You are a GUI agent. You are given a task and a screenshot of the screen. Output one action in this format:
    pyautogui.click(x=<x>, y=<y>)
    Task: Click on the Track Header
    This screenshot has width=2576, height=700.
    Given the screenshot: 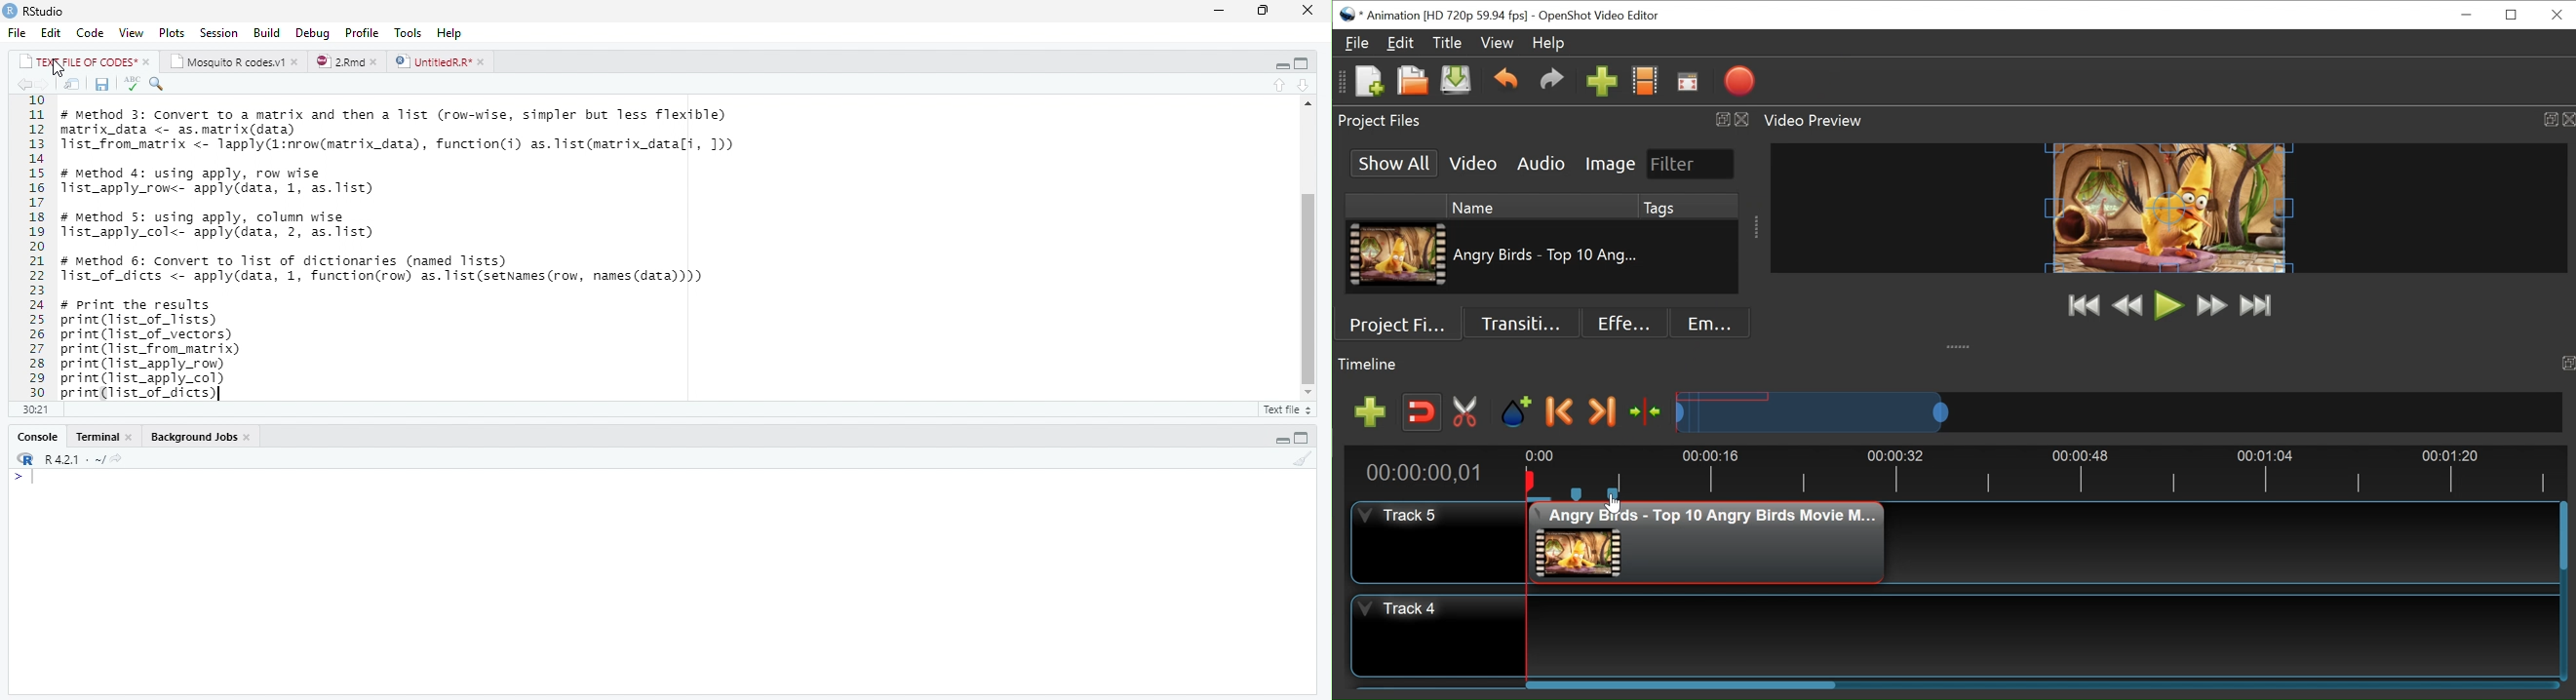 What is the action you would take?
    pyautogui.click(x=1438, y=635)
    